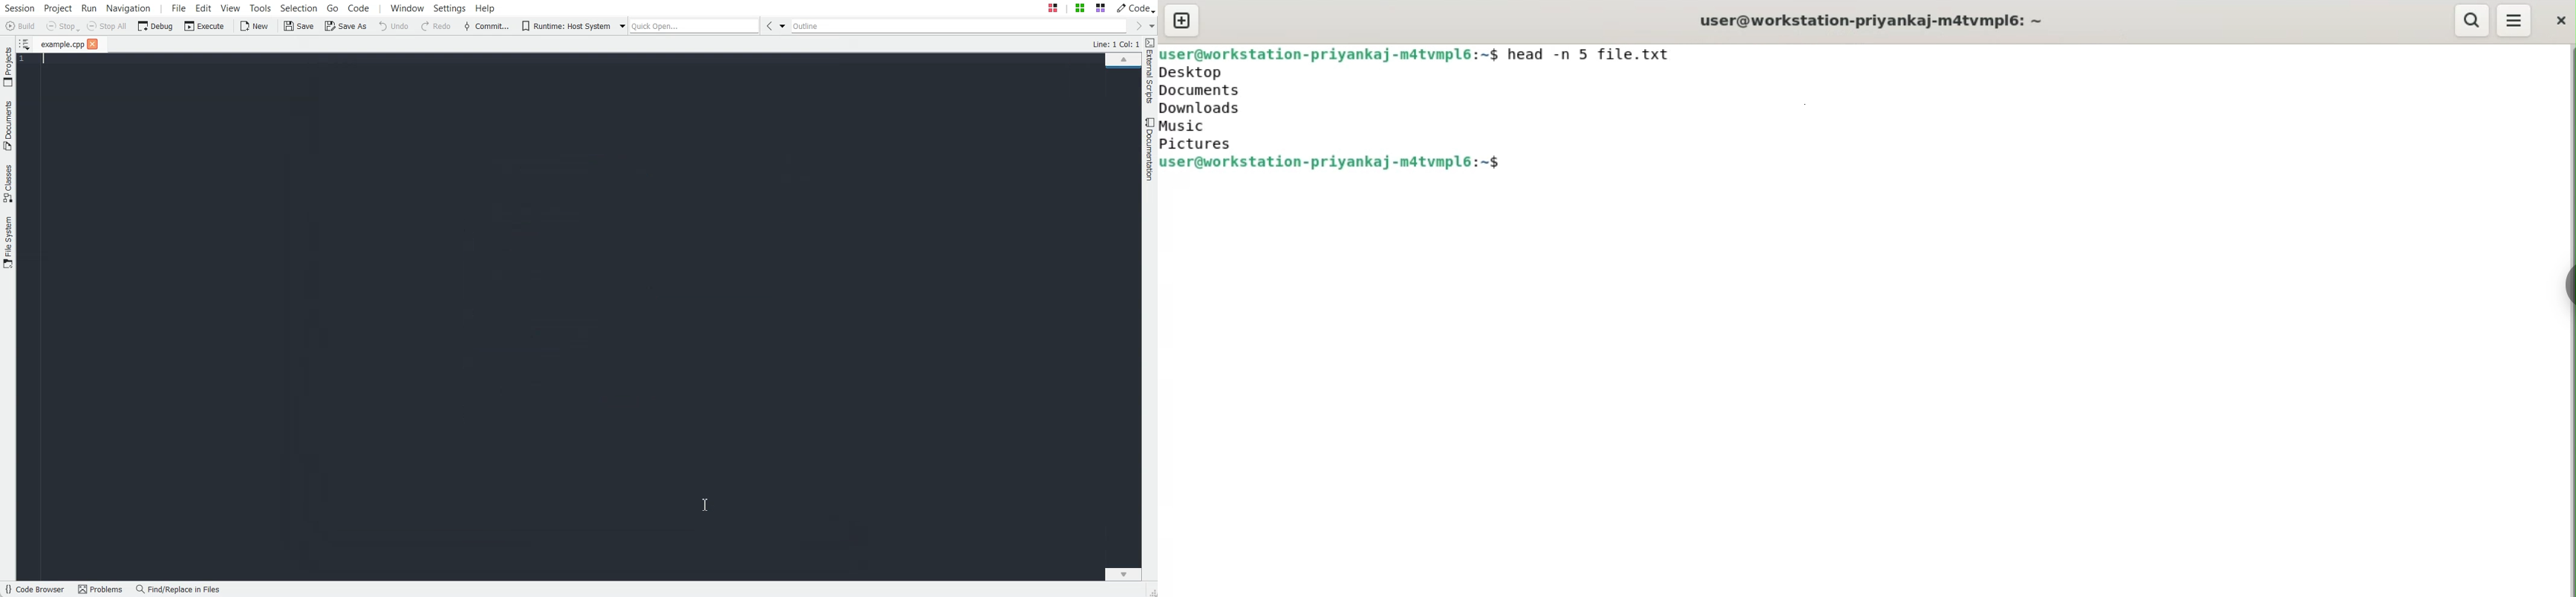 The image size is (2576, 616). Describe the element at coordinates (767, 25) in the screenshot. I see `Go Back` at that location.